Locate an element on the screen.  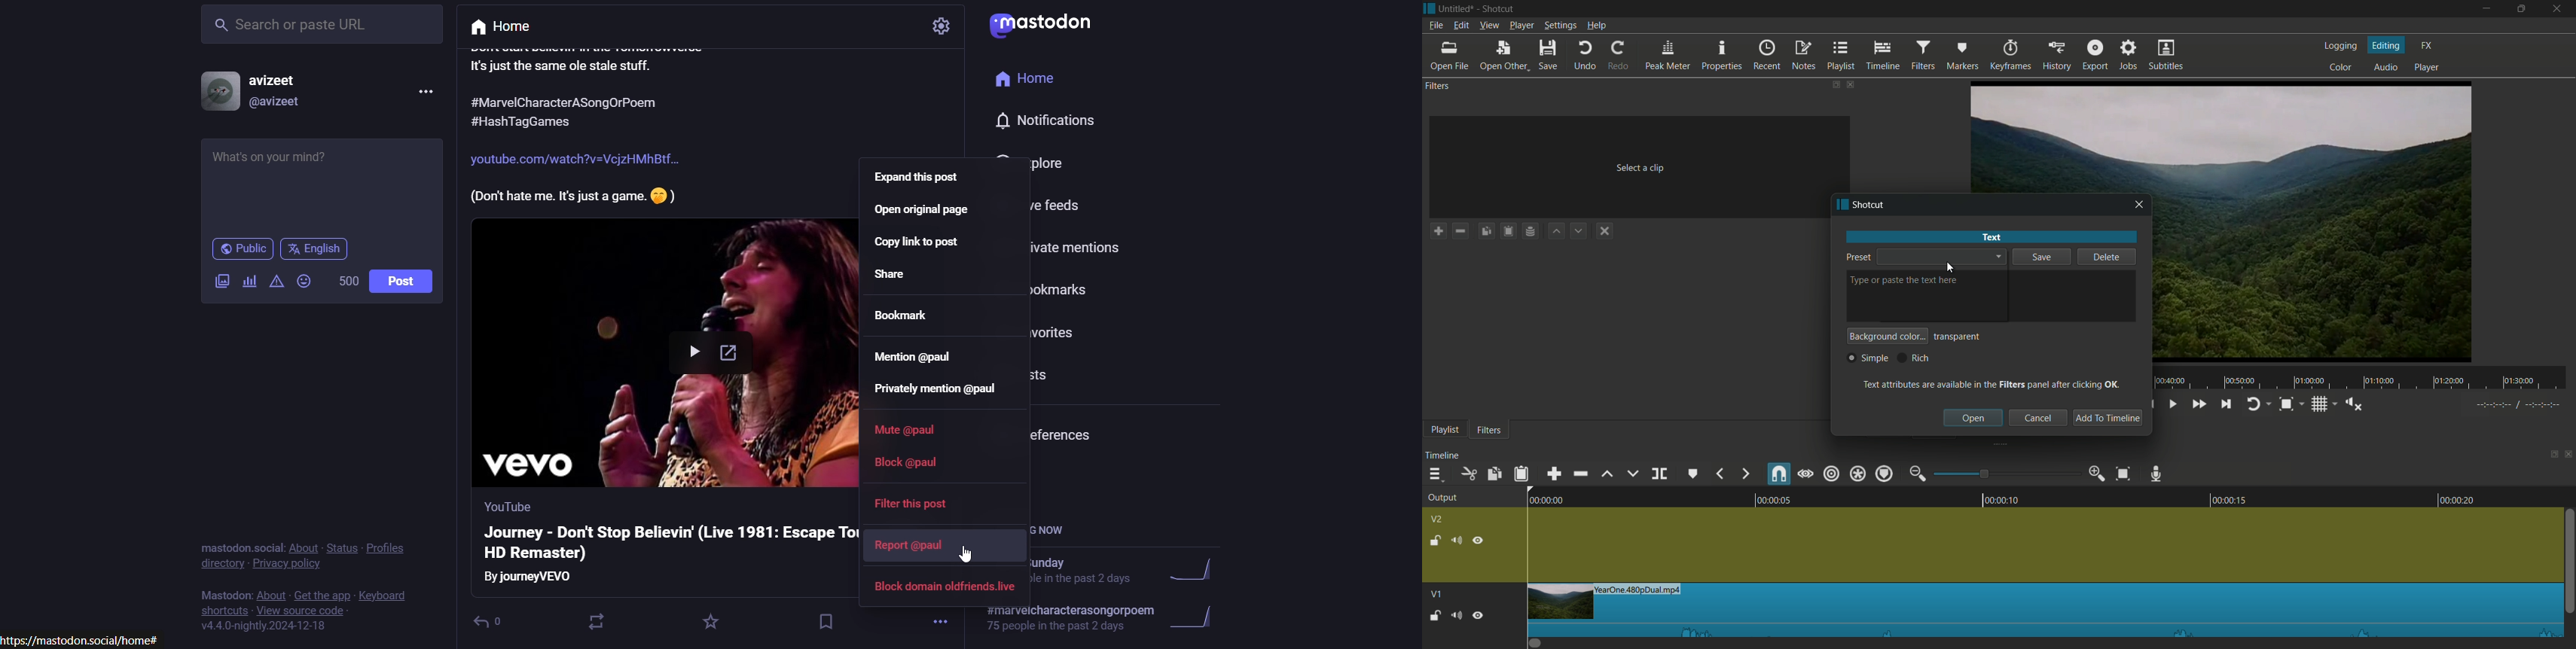
view source code is located at coordinates (330, 611).